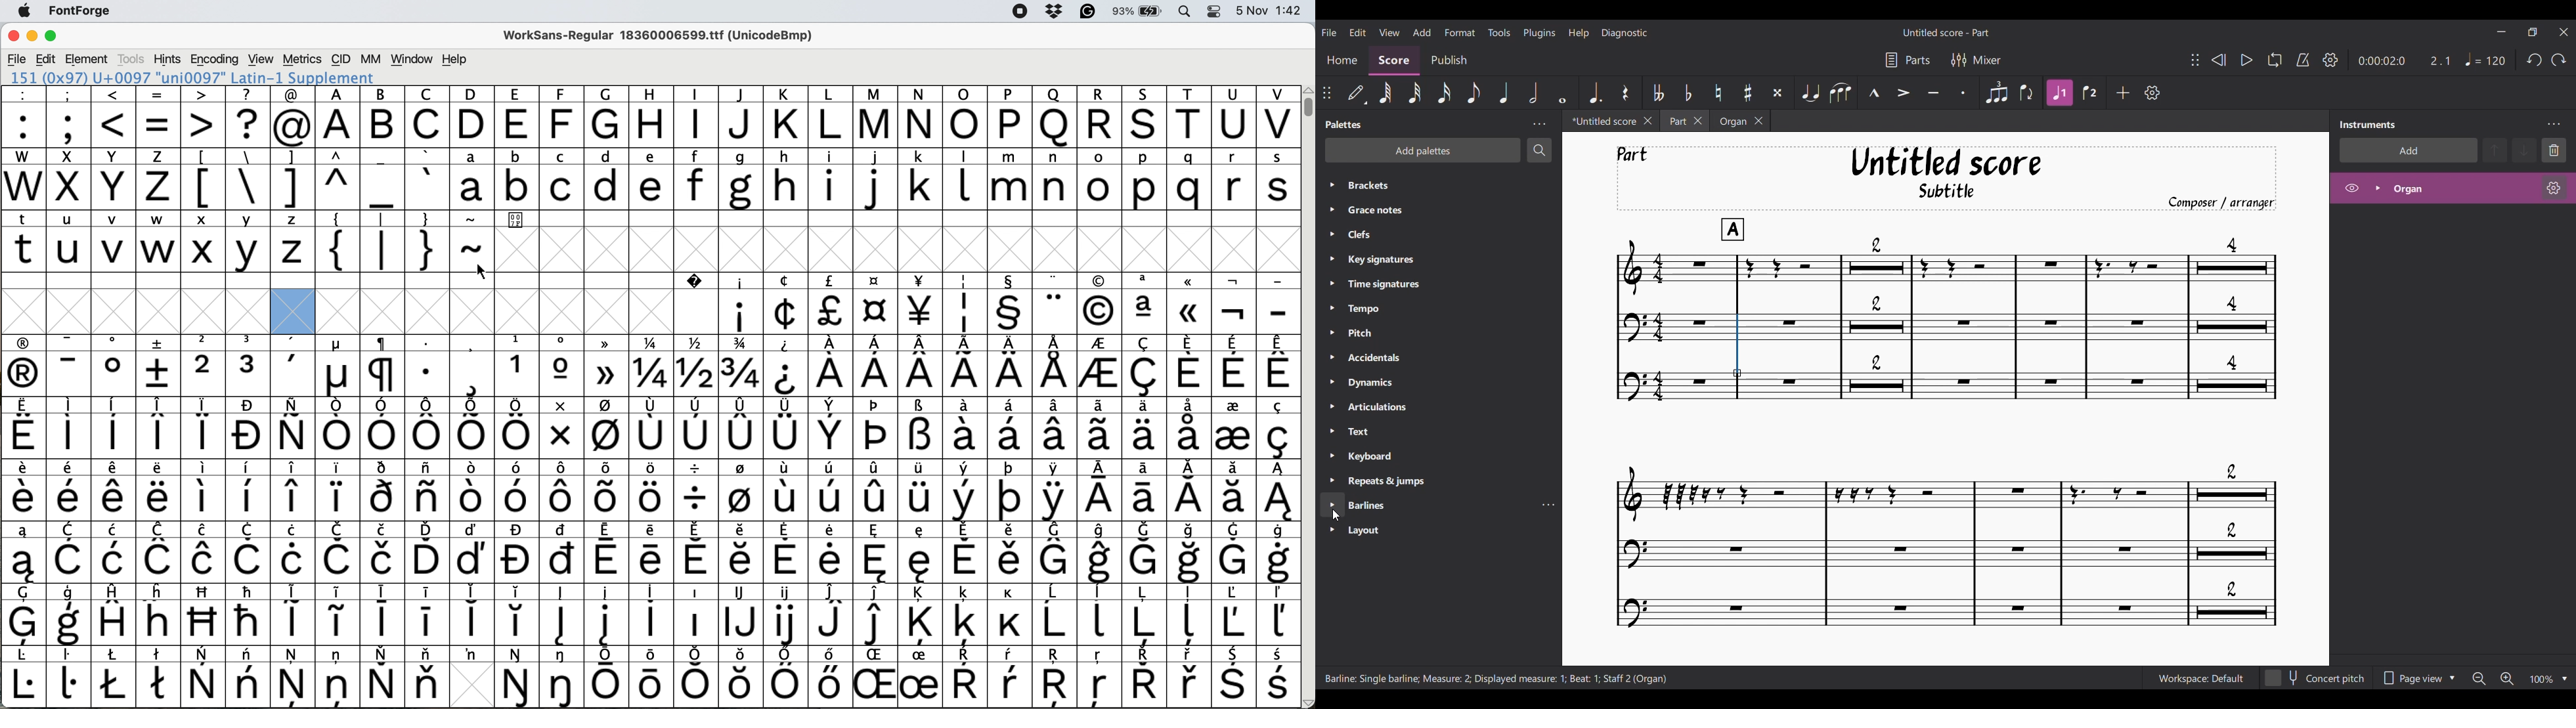 The height and width of the screenshot is (728, 2576). I want to click on J, so click(742, 117).